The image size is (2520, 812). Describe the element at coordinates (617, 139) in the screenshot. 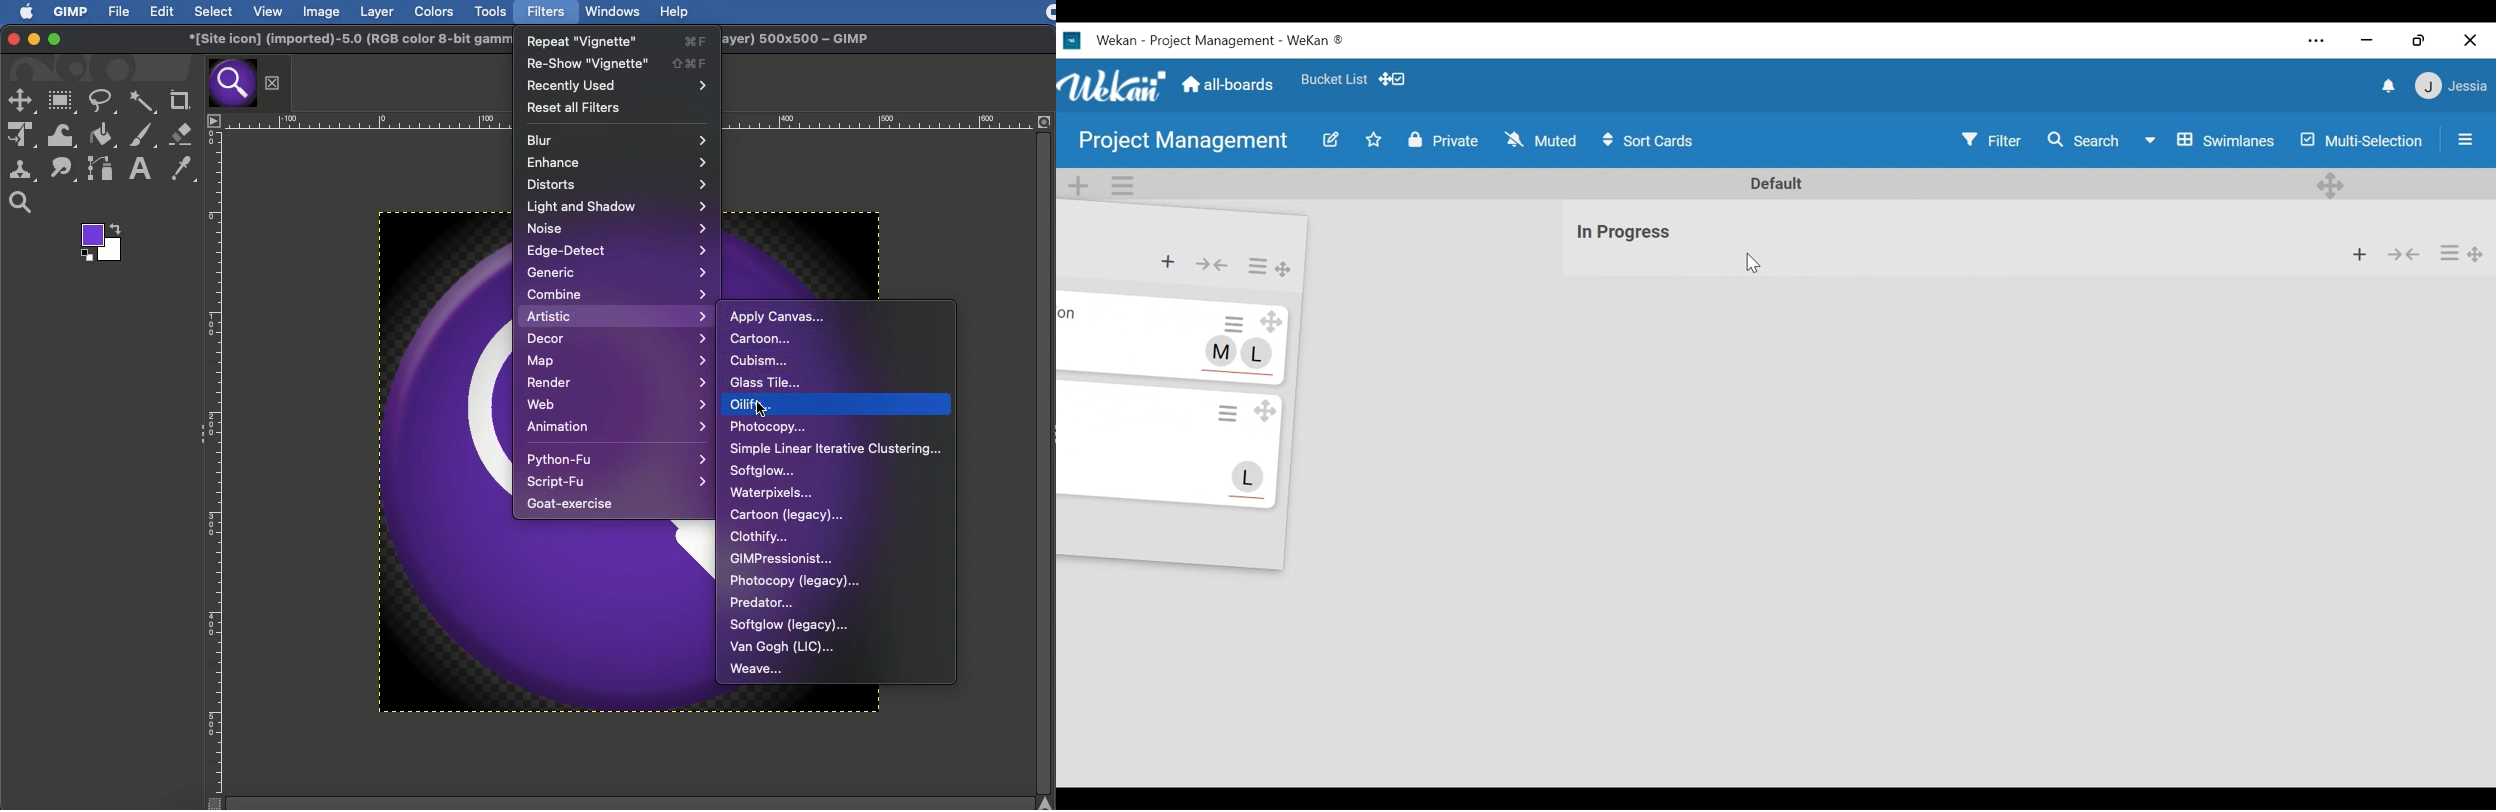

I see `Blur` at that location.